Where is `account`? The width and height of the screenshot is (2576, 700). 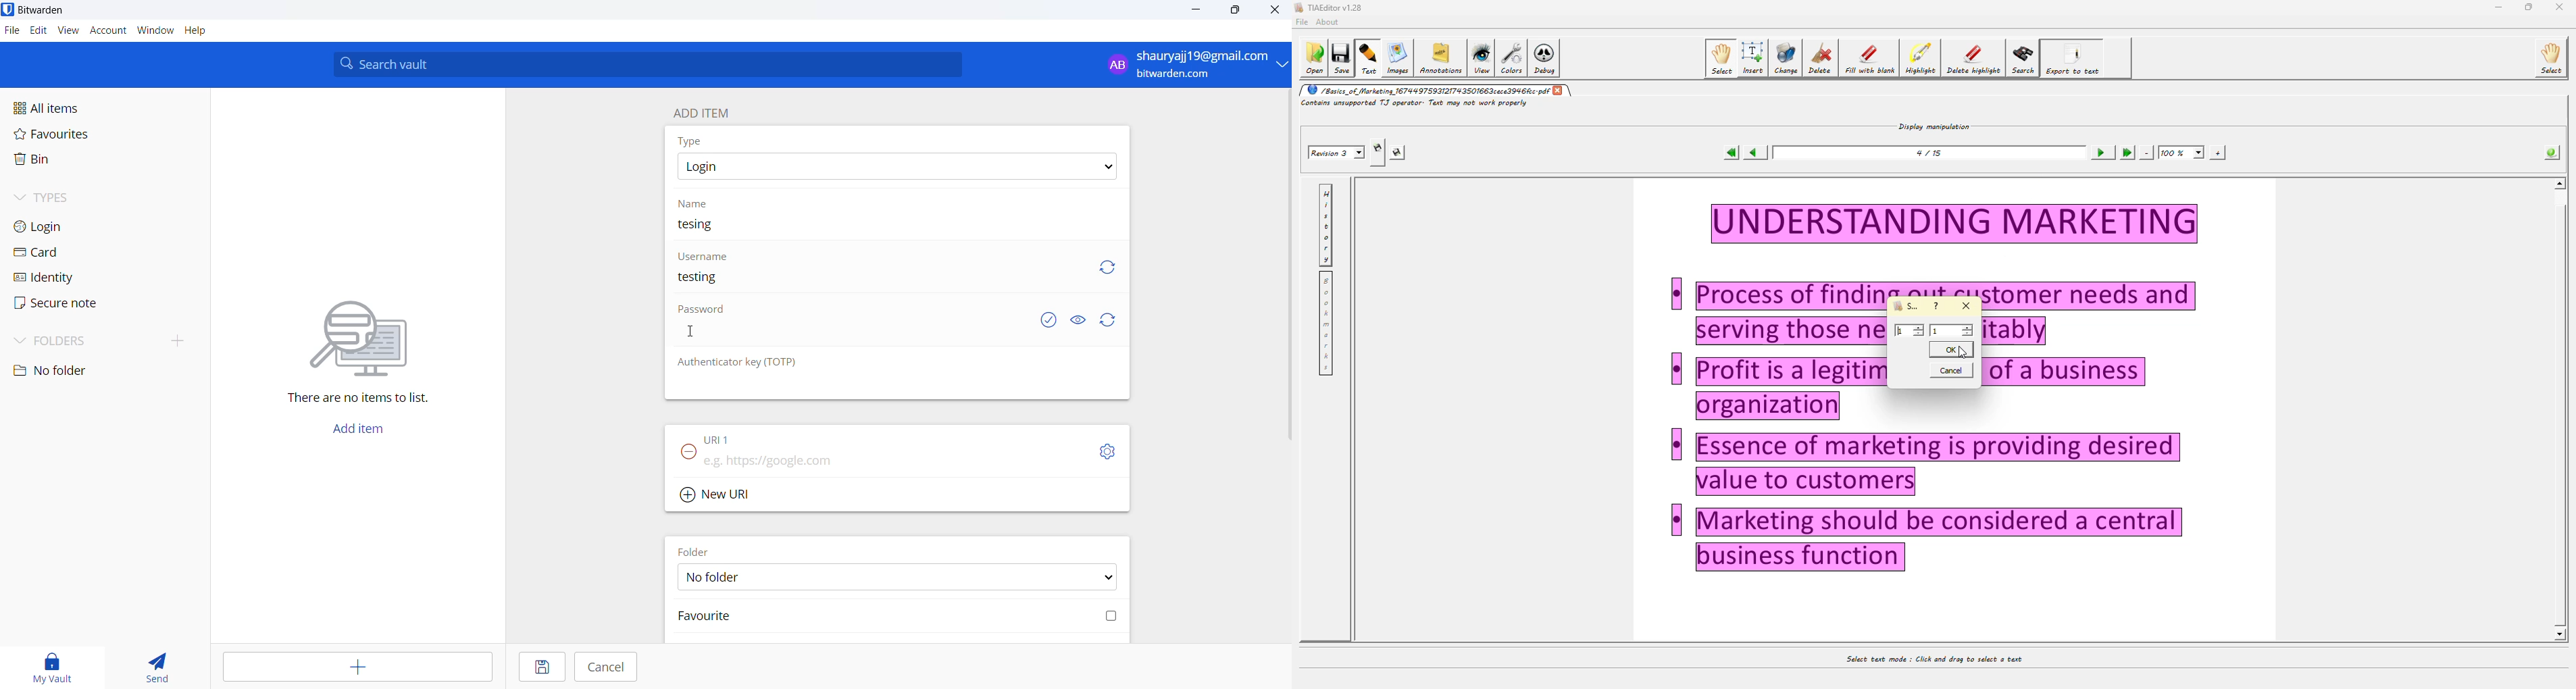 account is located at coordinates (109, 32).